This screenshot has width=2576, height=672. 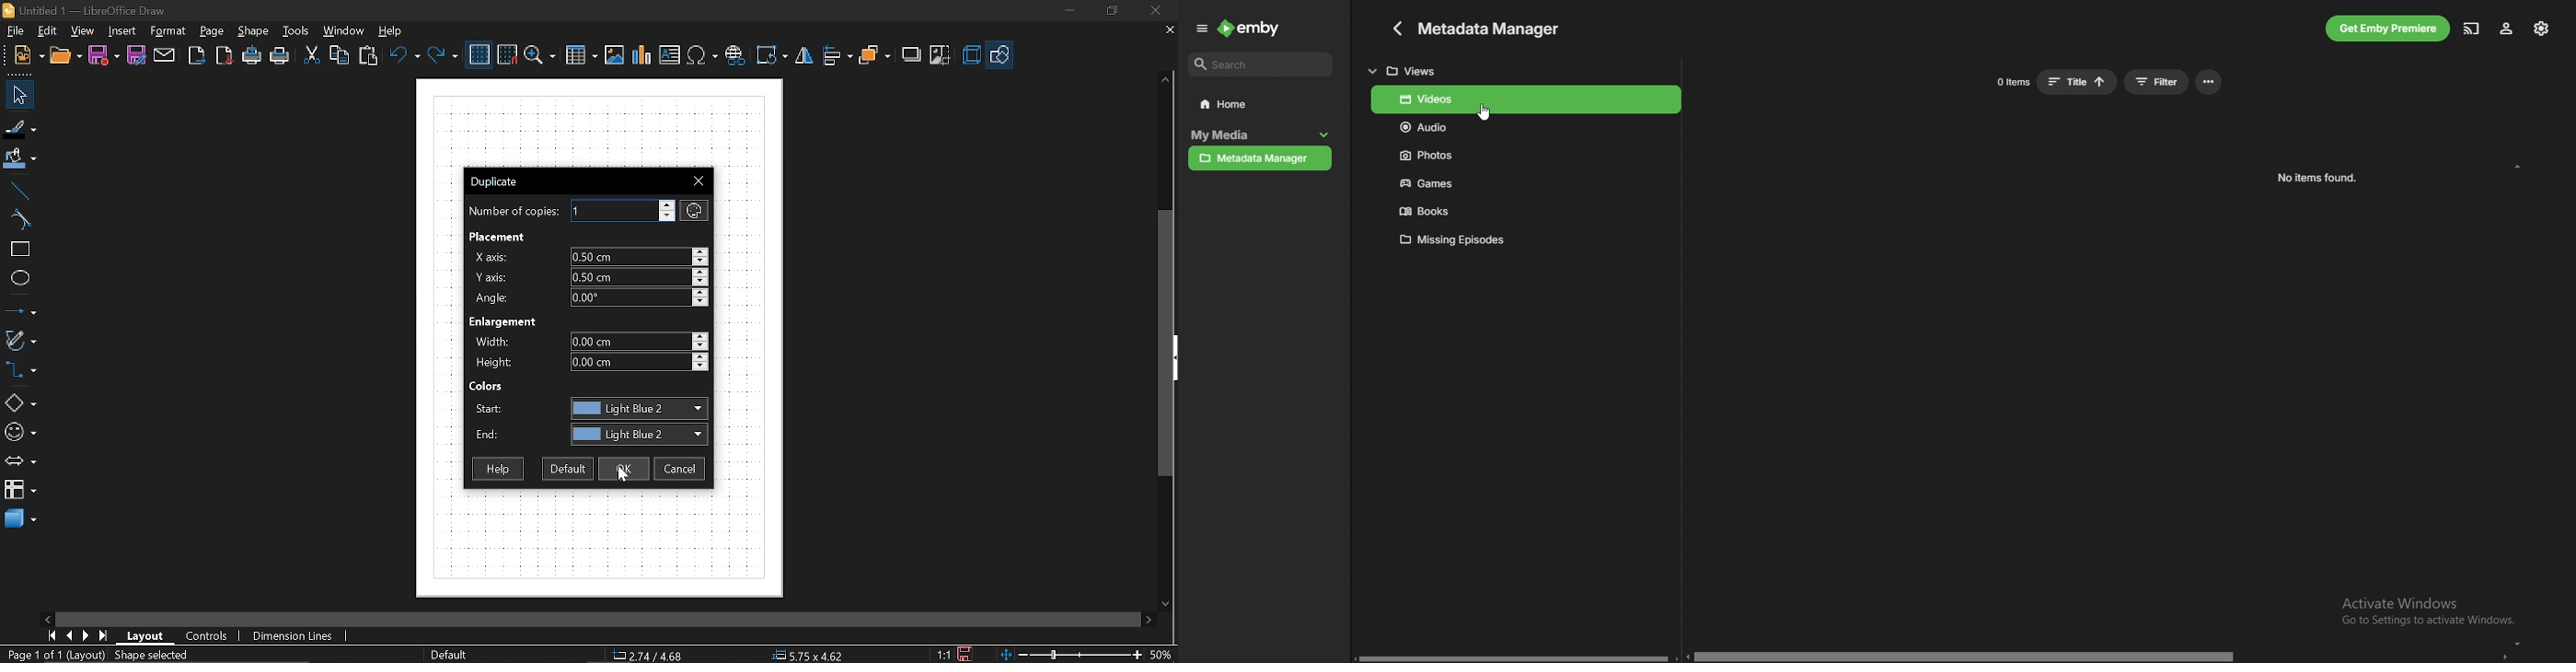 I want to click on Insert, so click(x=121, y=31).